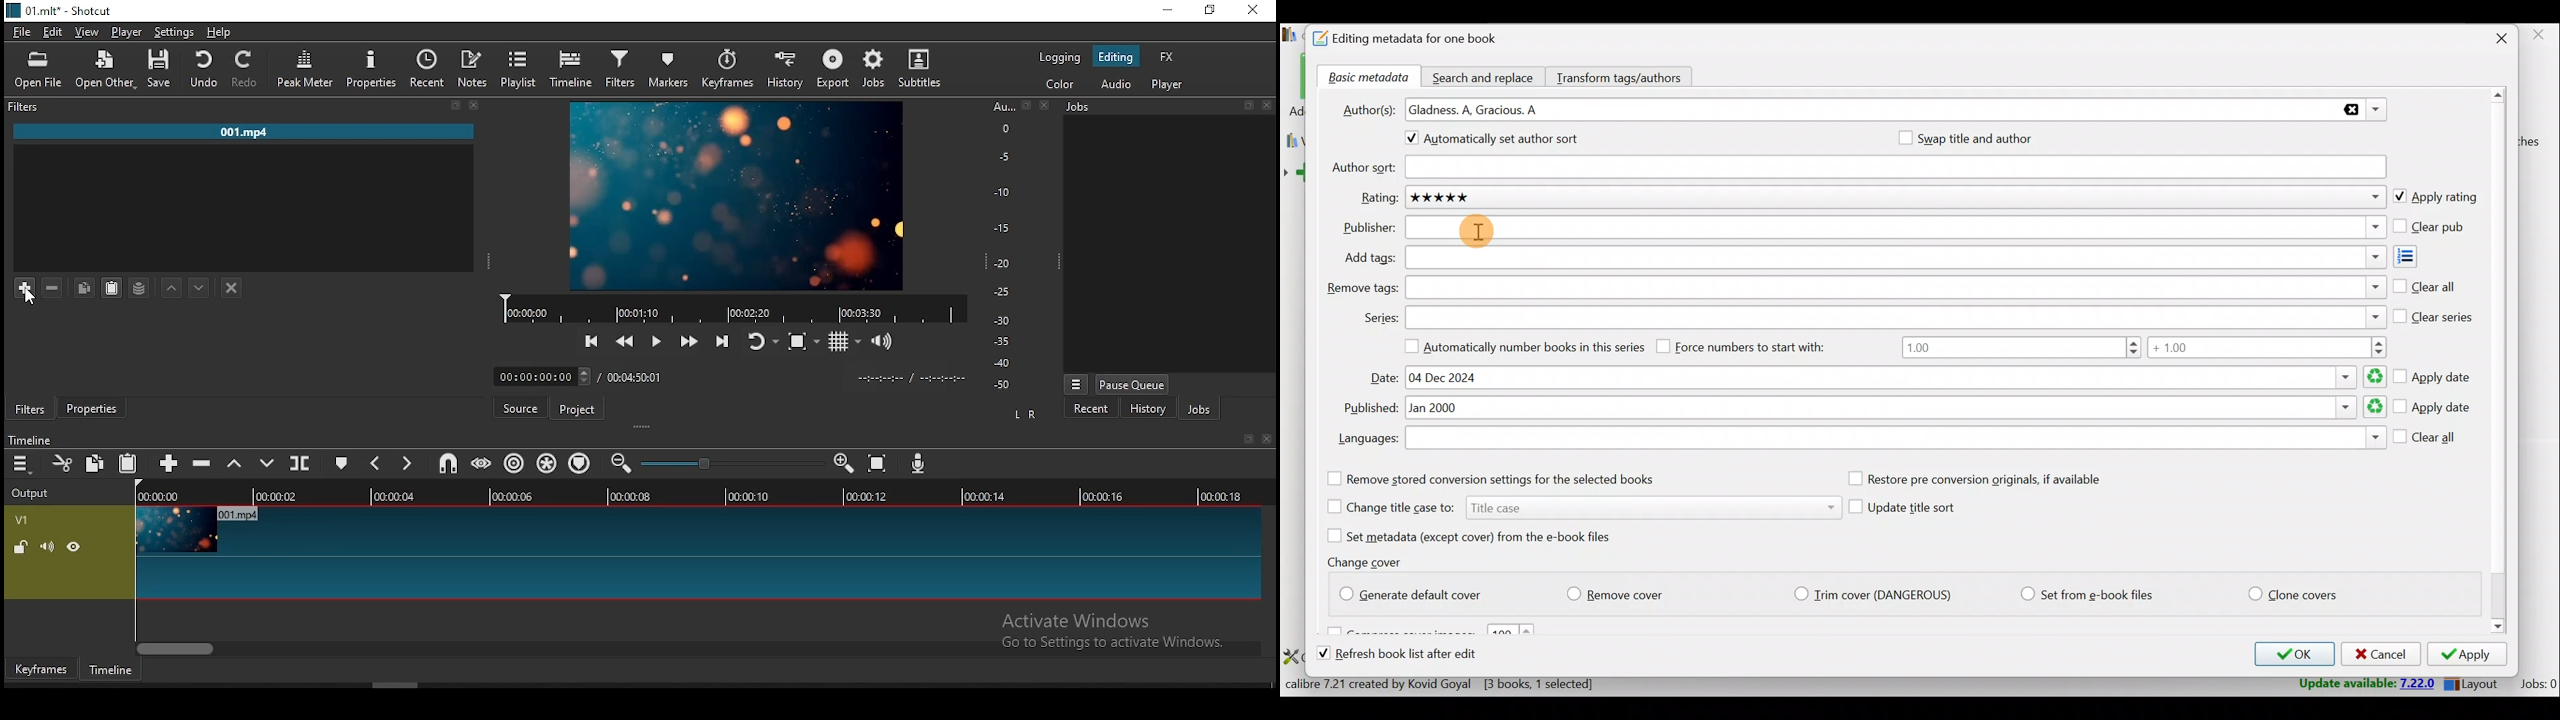 The image size is (2576, 728). I want to click on Timeline, so click(33, 440).